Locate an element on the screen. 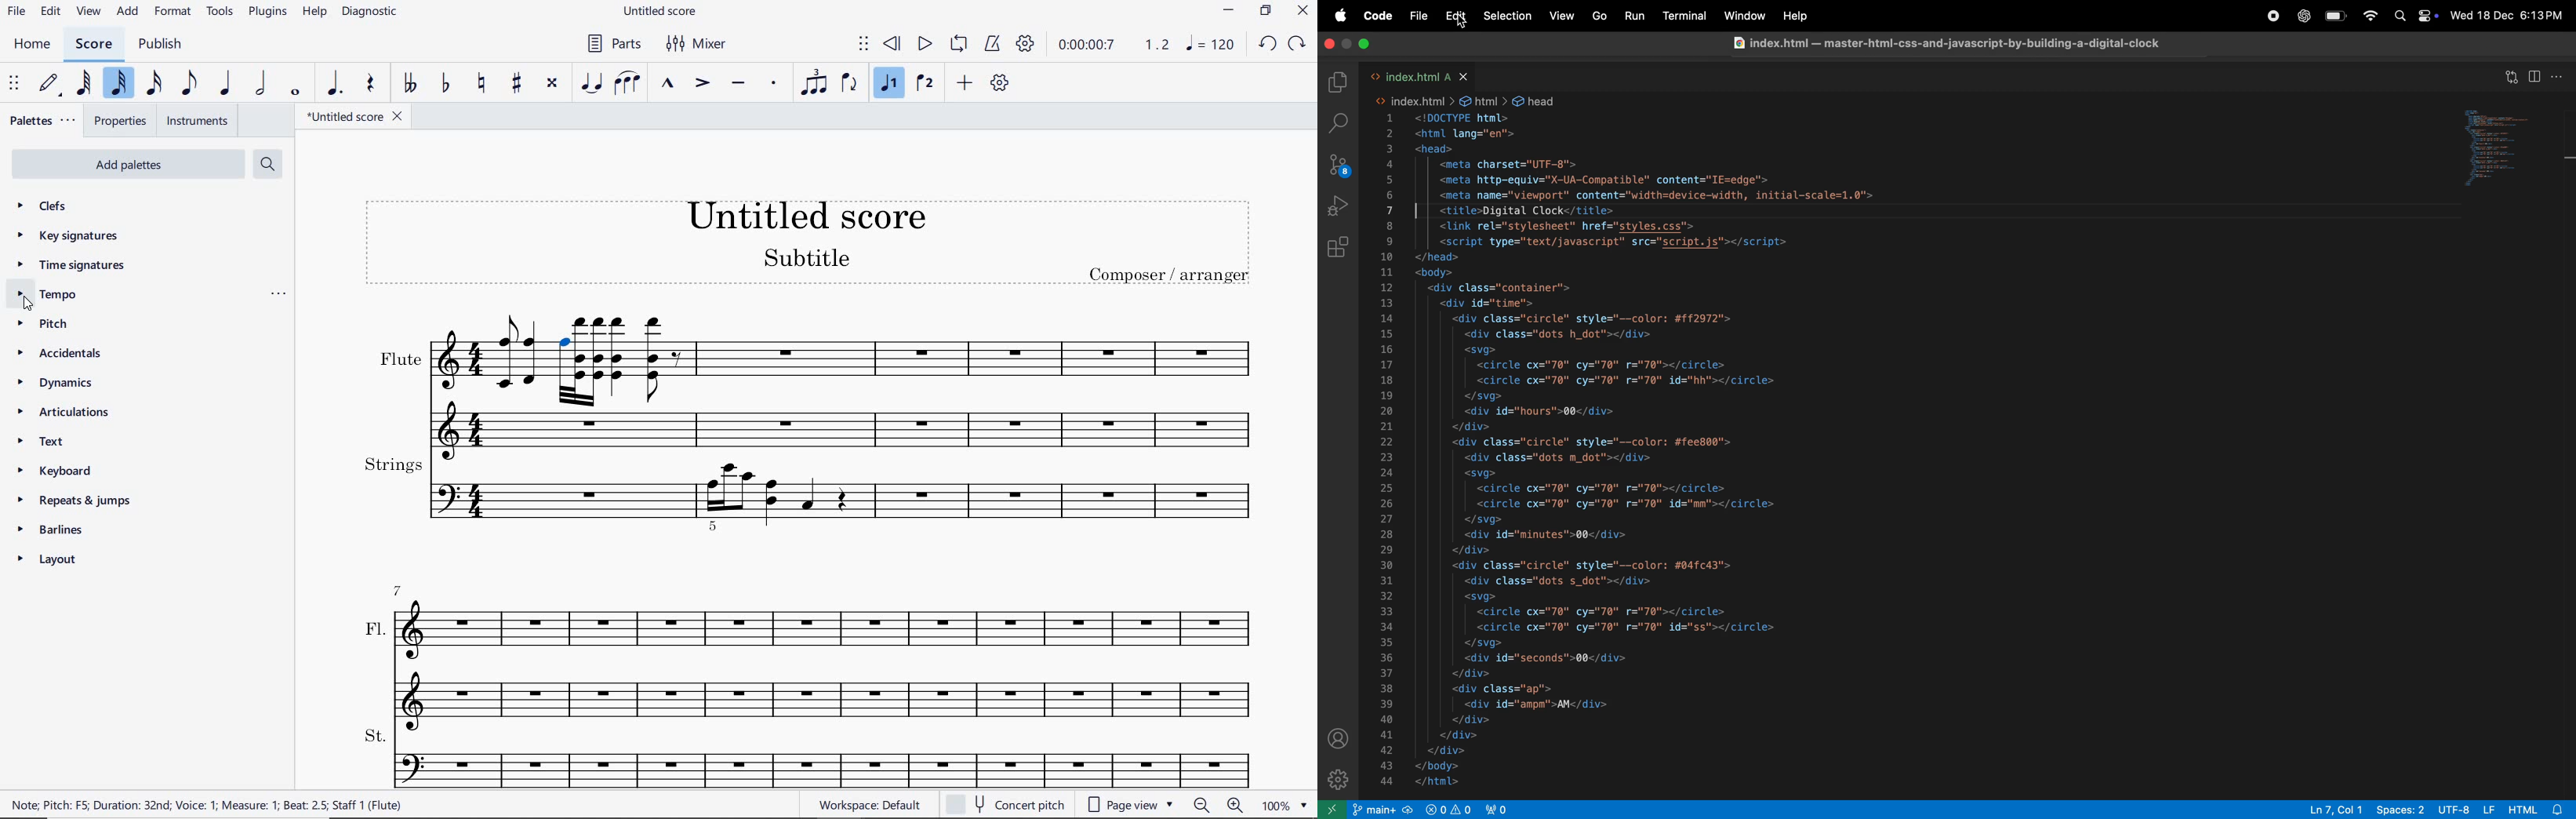  HALF NOTE is located at coordinates (263, 84).